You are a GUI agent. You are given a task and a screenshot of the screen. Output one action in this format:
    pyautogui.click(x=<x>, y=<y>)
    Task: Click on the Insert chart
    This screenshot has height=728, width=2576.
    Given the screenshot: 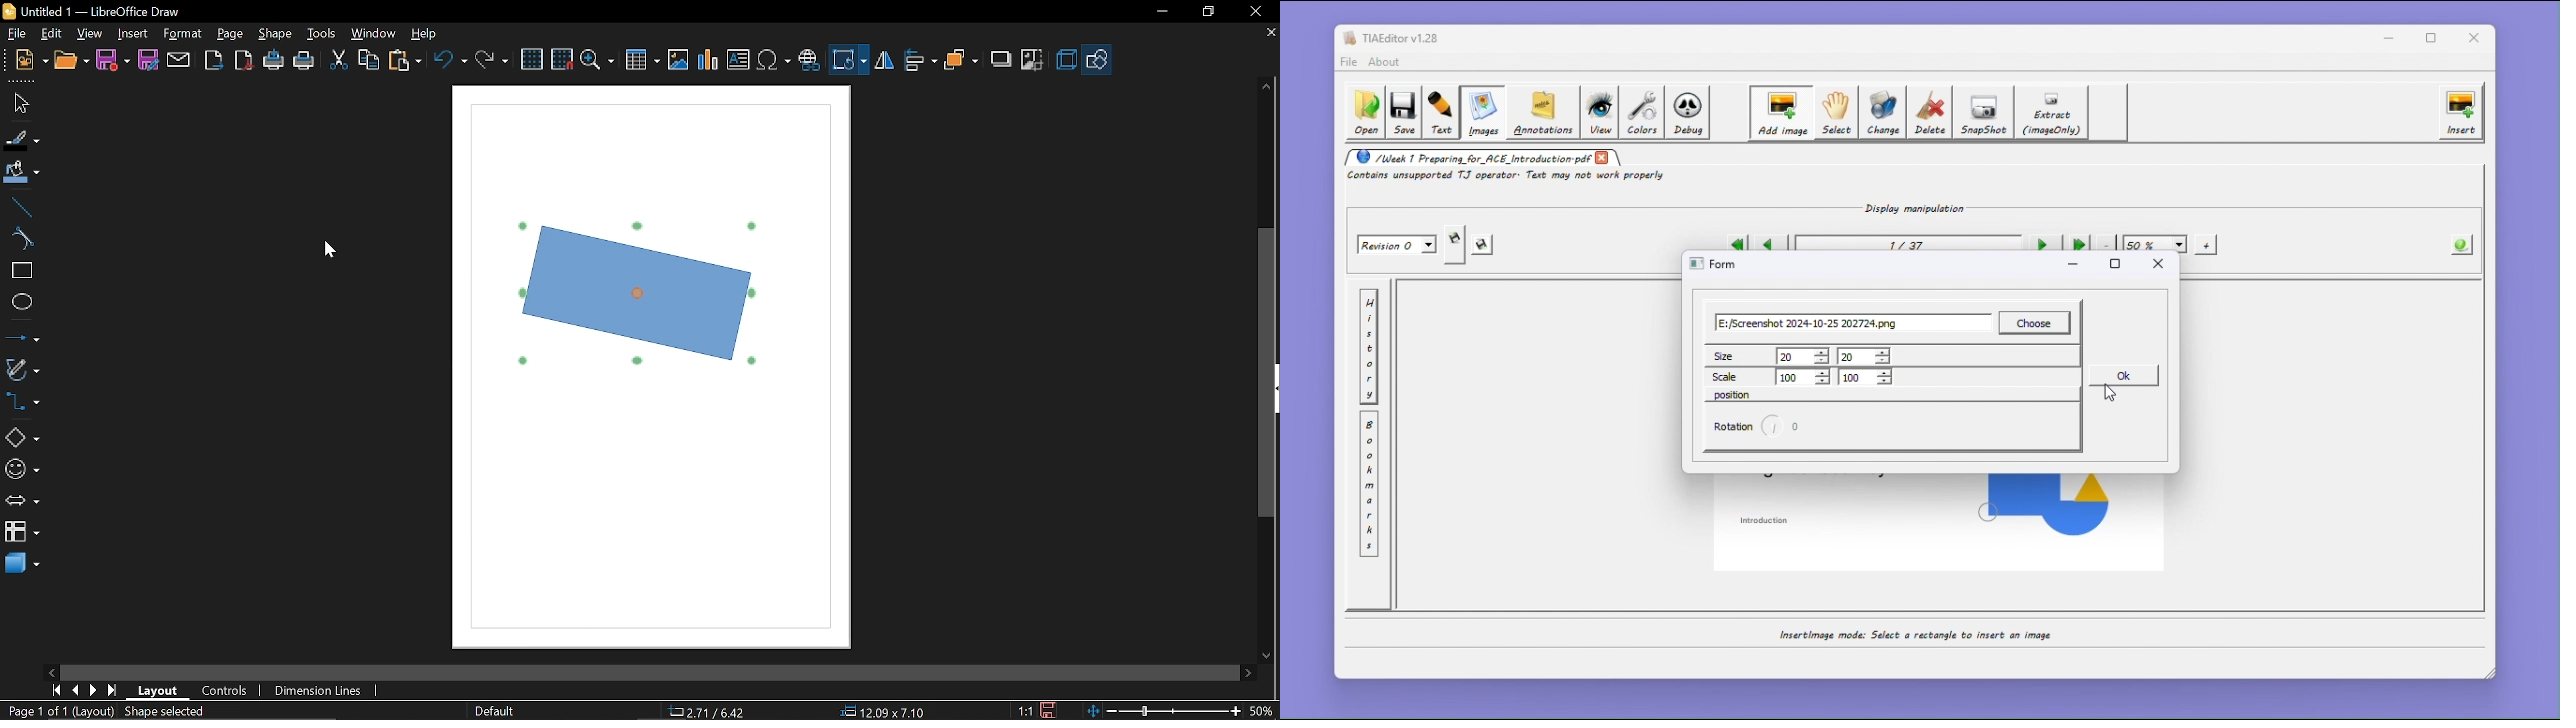 What is the action you would take?
    pyautogui.click(x=707, y=60)
    